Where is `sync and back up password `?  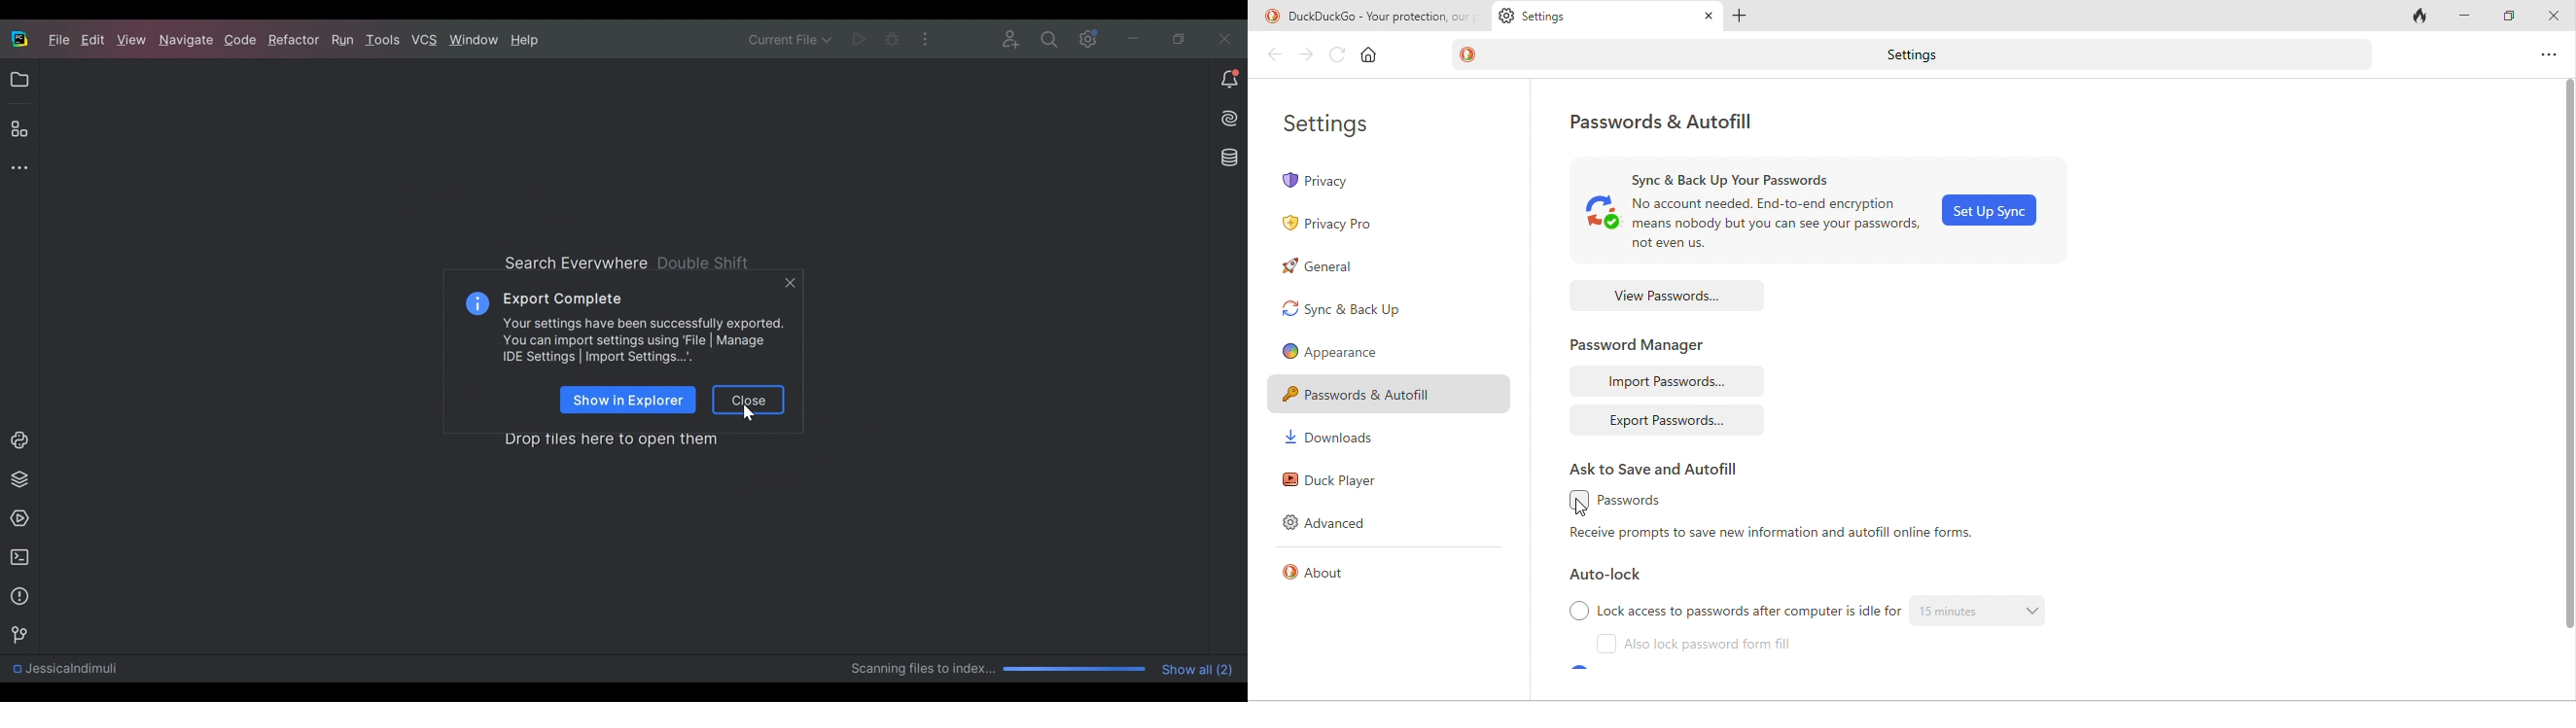
sync and back up password  is located at coordinates (1754, 175).